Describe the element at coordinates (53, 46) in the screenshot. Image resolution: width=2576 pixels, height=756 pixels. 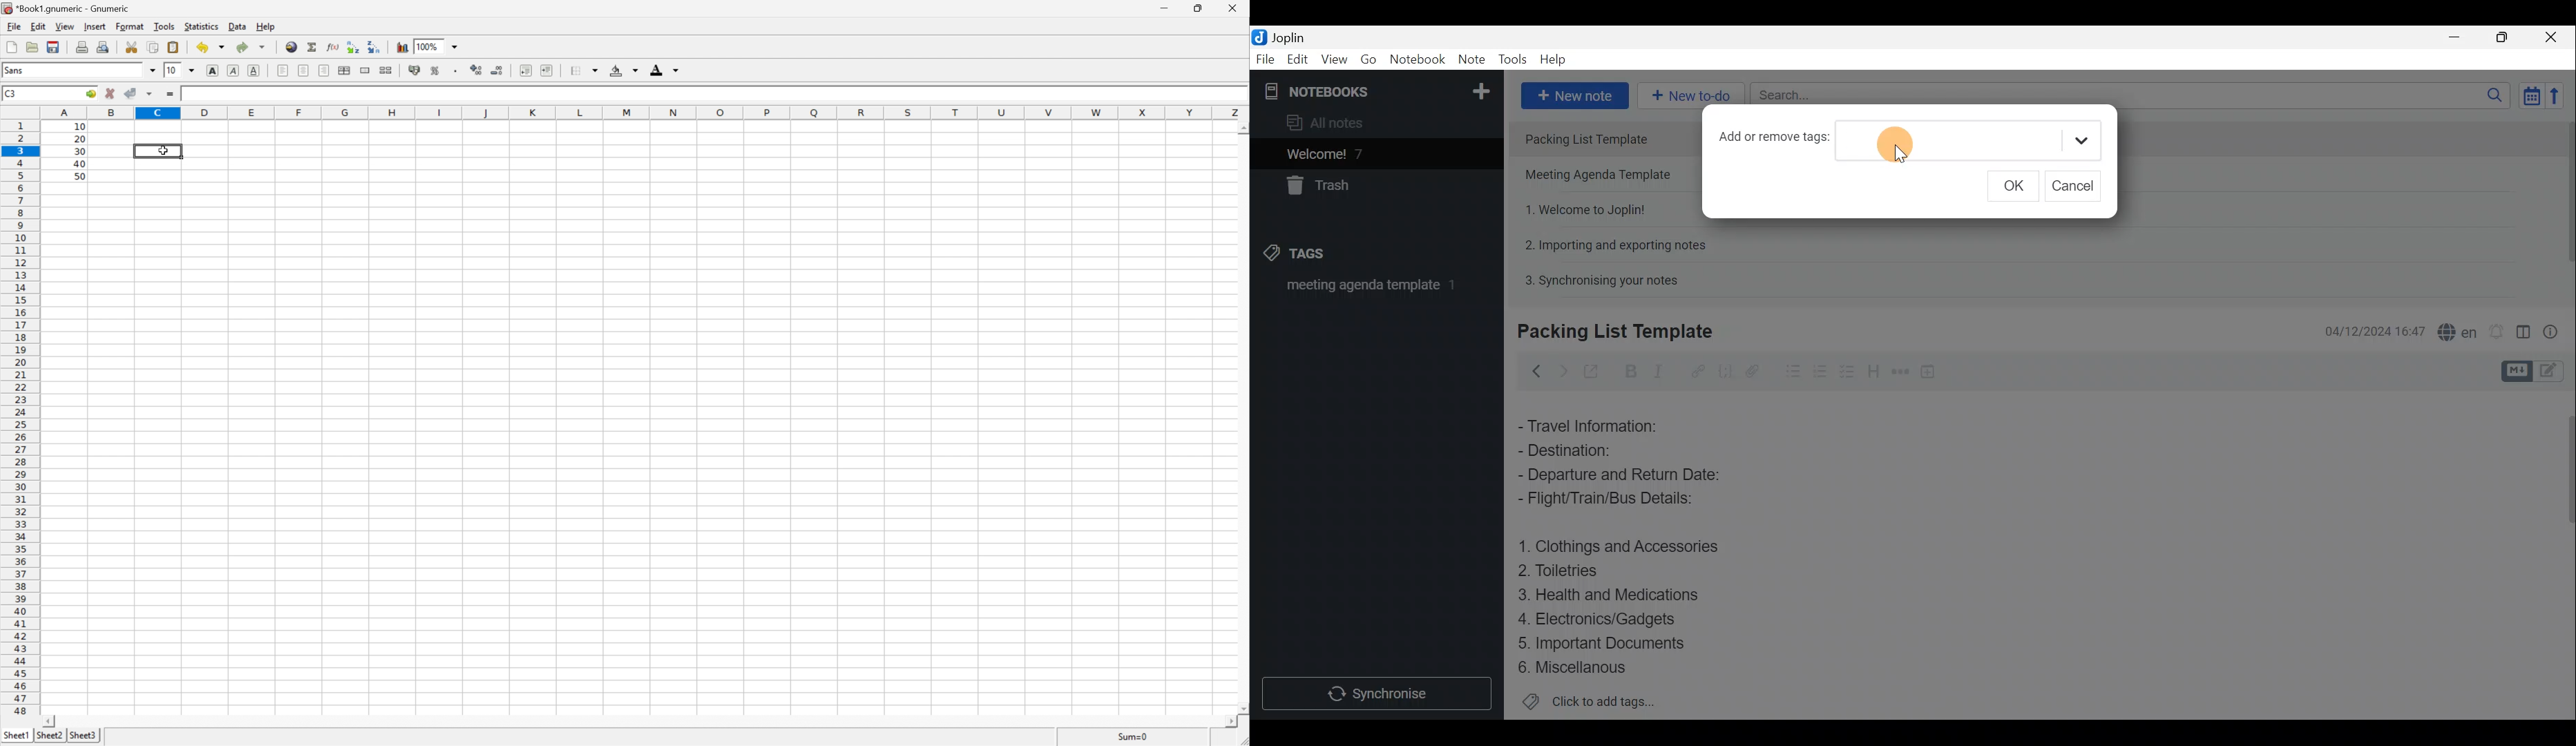
I see `Save the current workbook` at that location.